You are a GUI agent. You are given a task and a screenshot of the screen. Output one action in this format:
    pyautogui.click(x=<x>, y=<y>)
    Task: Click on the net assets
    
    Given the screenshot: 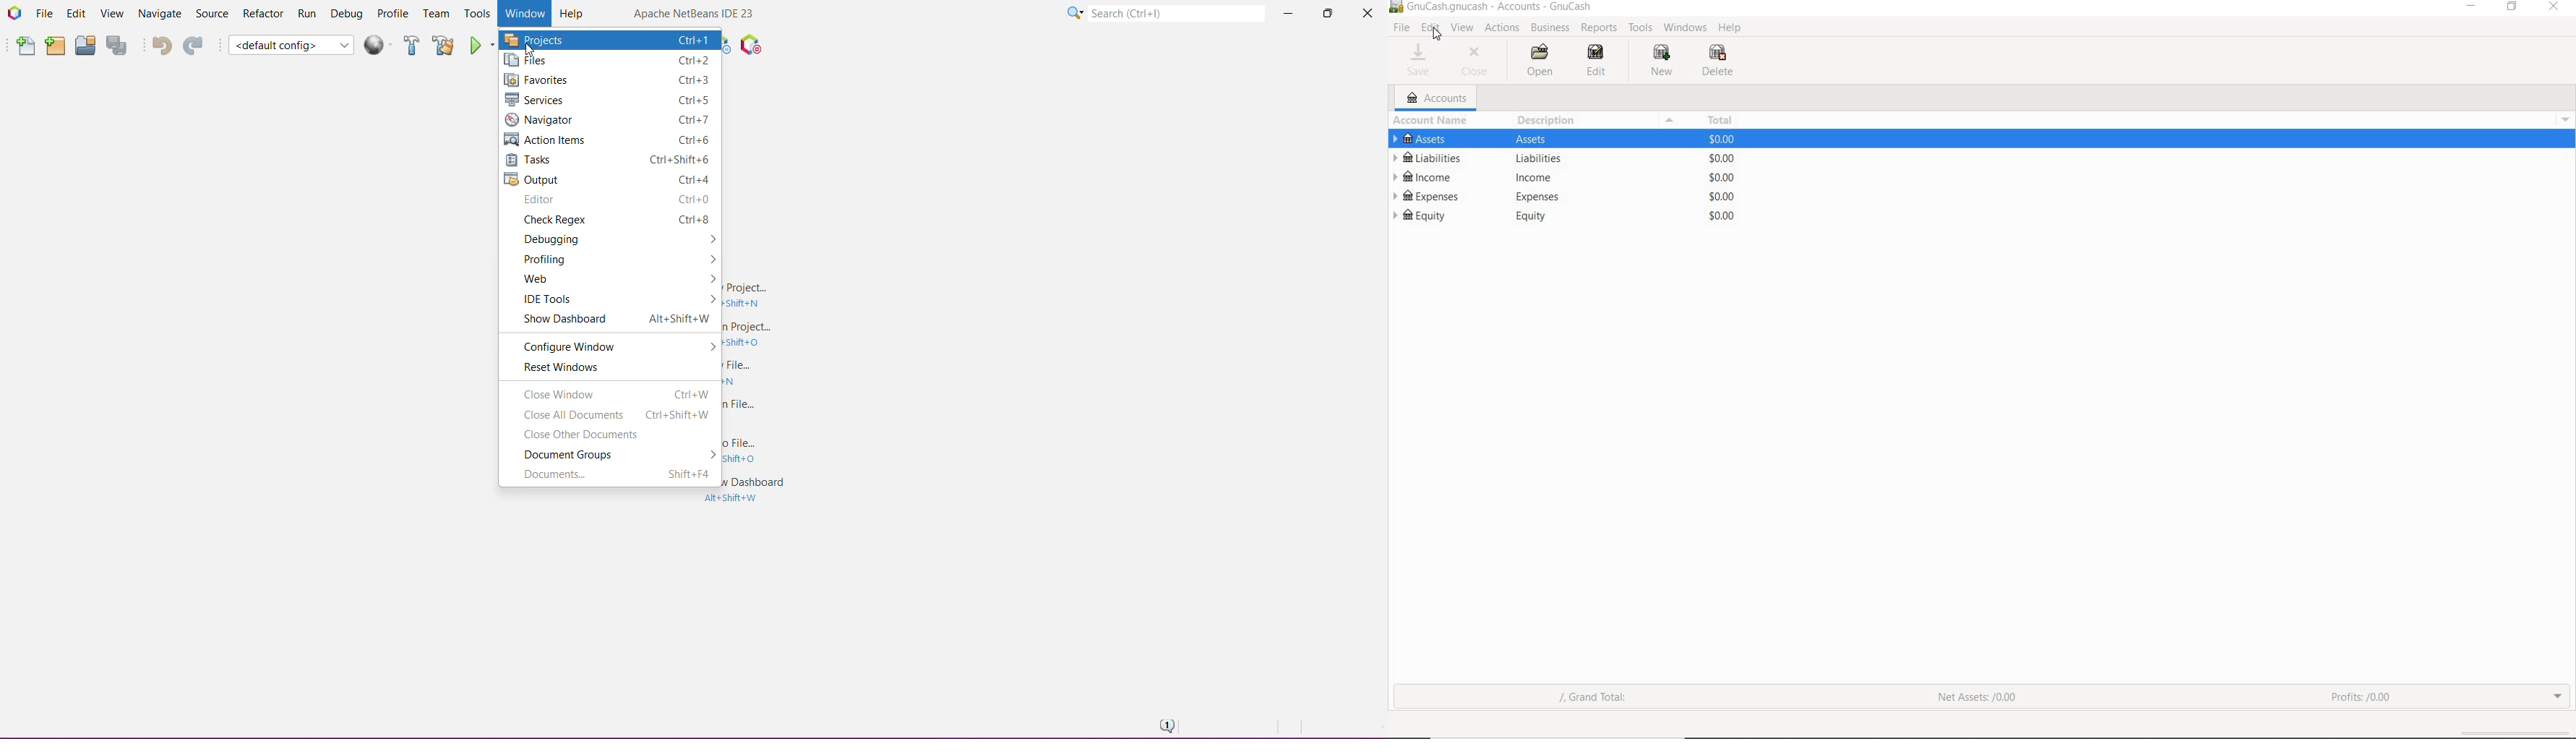 What is the action you would take?
    pyautogui.click(x=1975, y=697)
    